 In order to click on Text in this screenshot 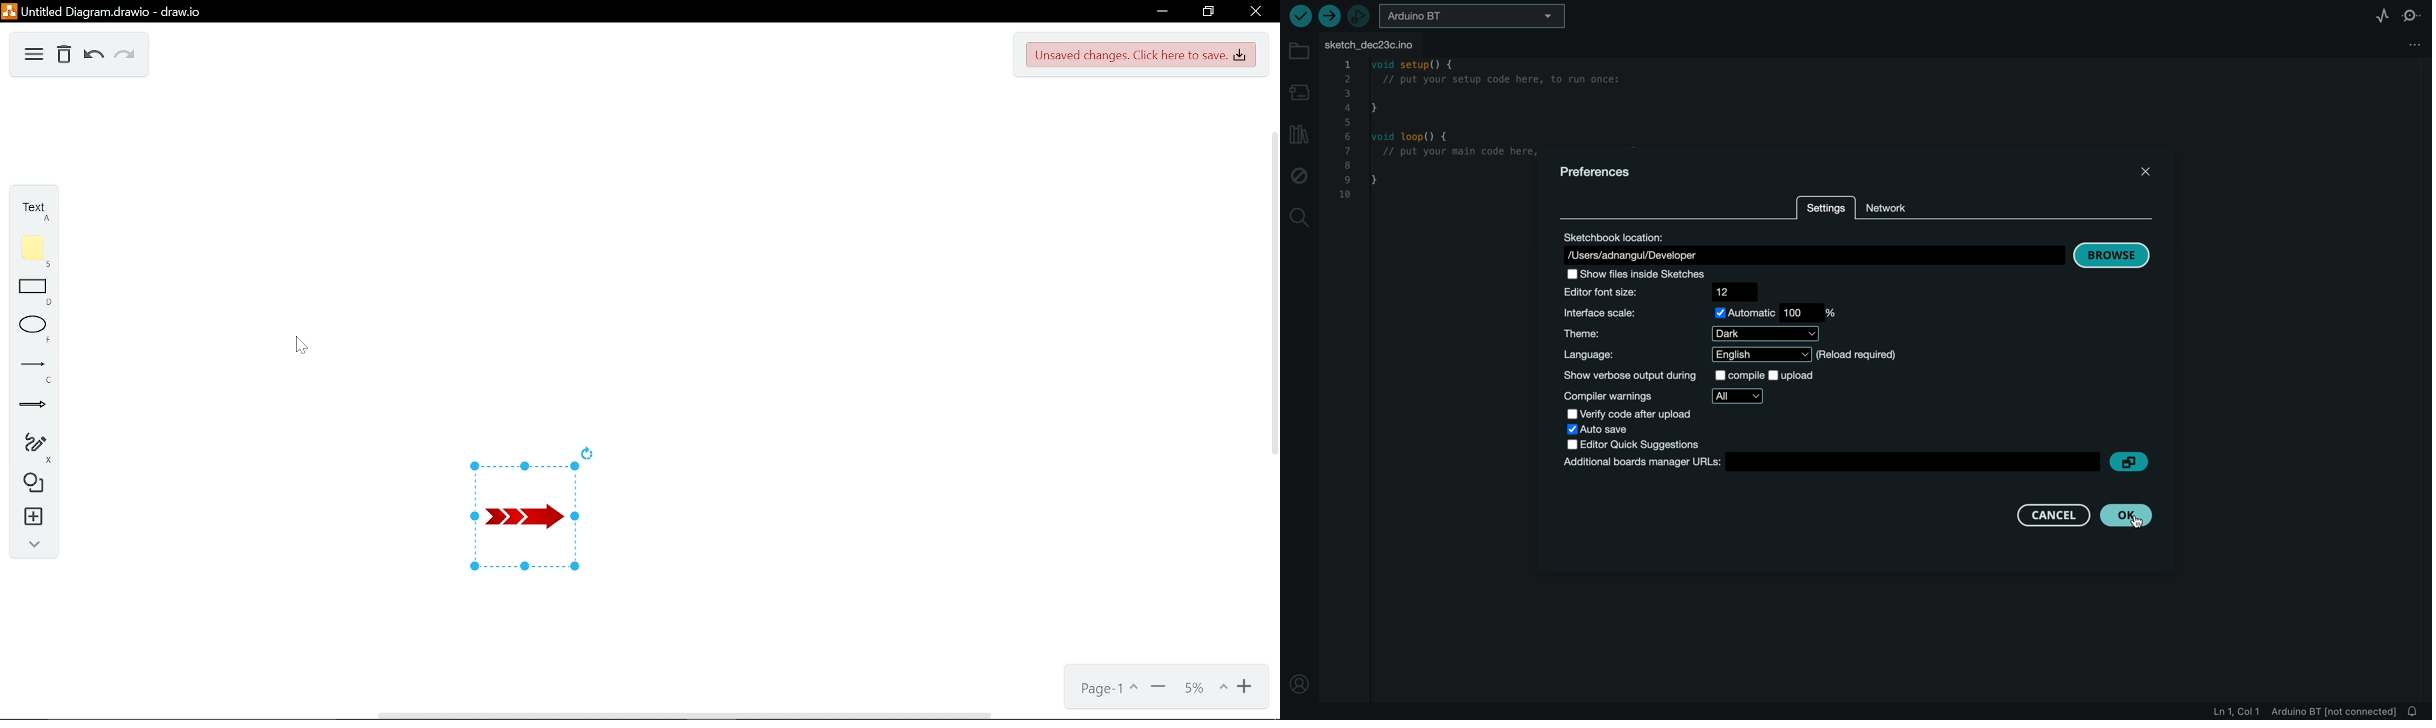, I will do `click(28, 208)`.